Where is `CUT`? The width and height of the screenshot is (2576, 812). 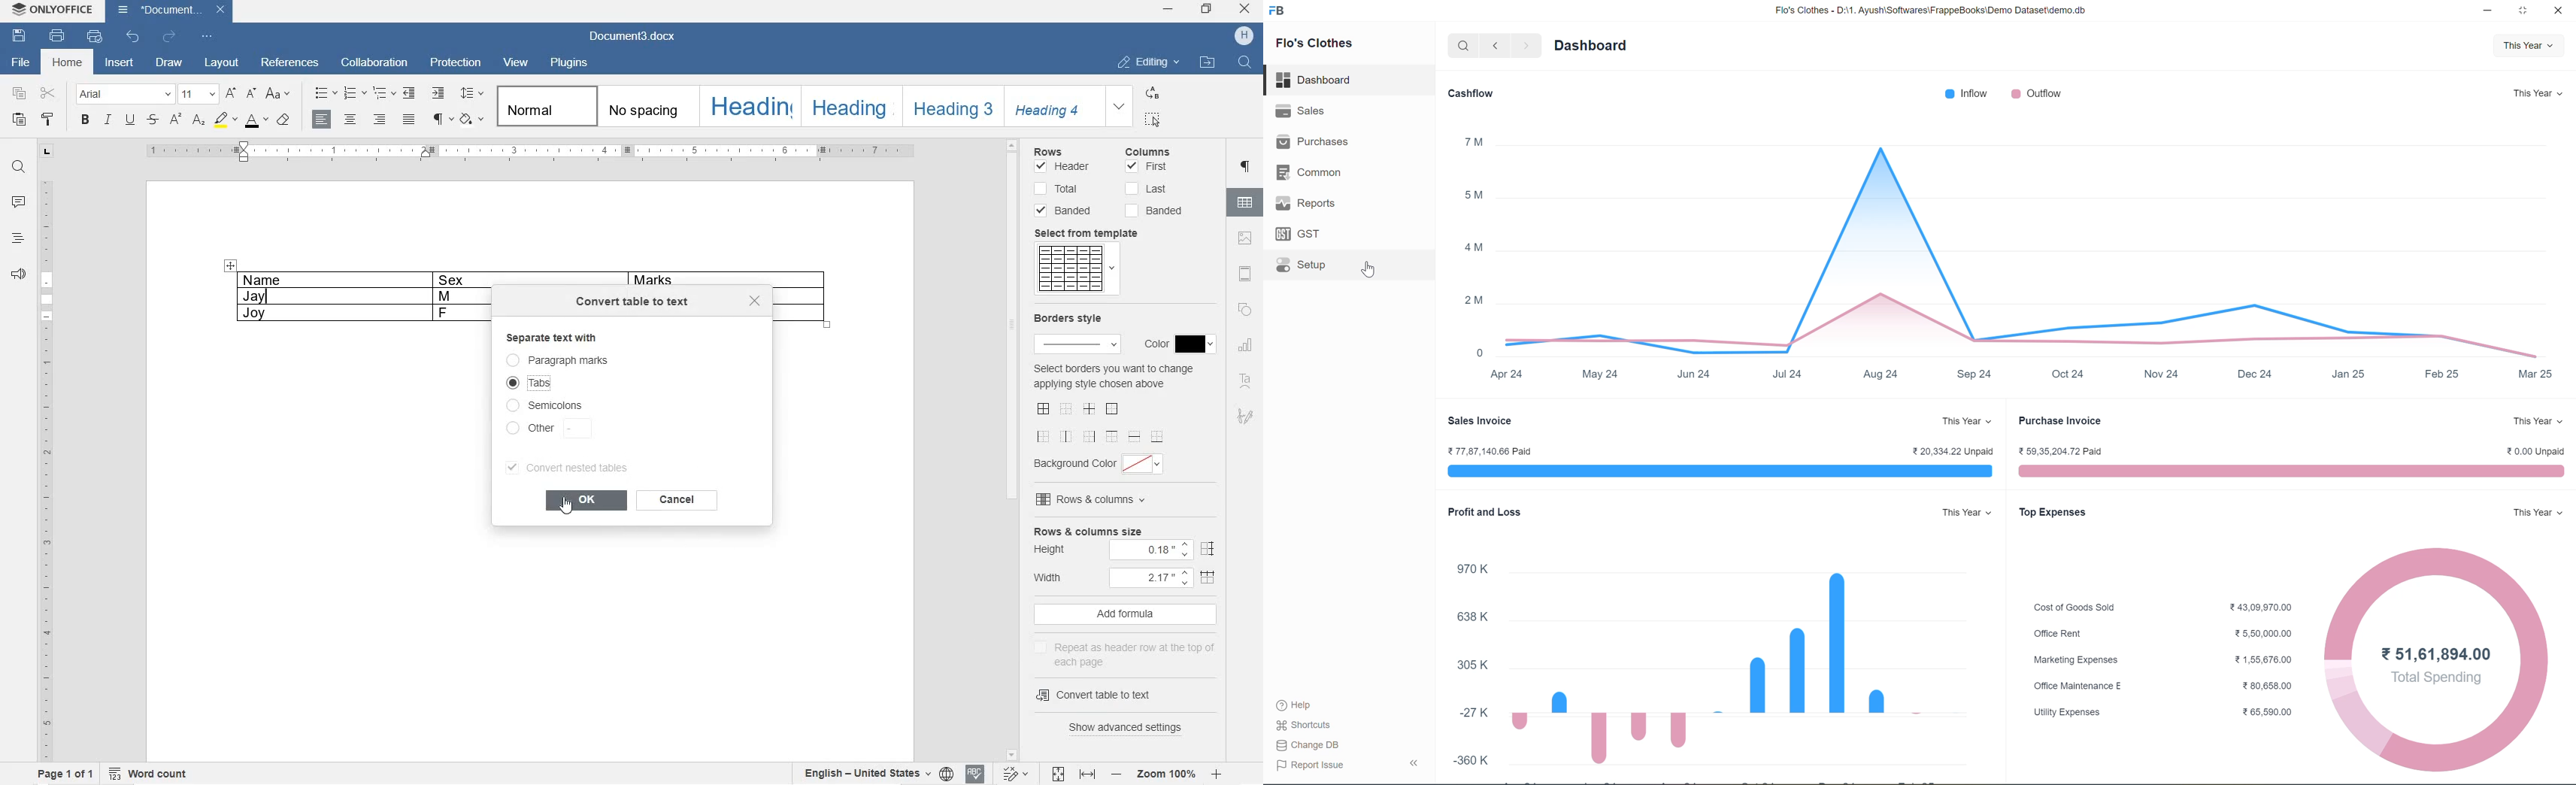 CUT is located at coordinates (50, 92).